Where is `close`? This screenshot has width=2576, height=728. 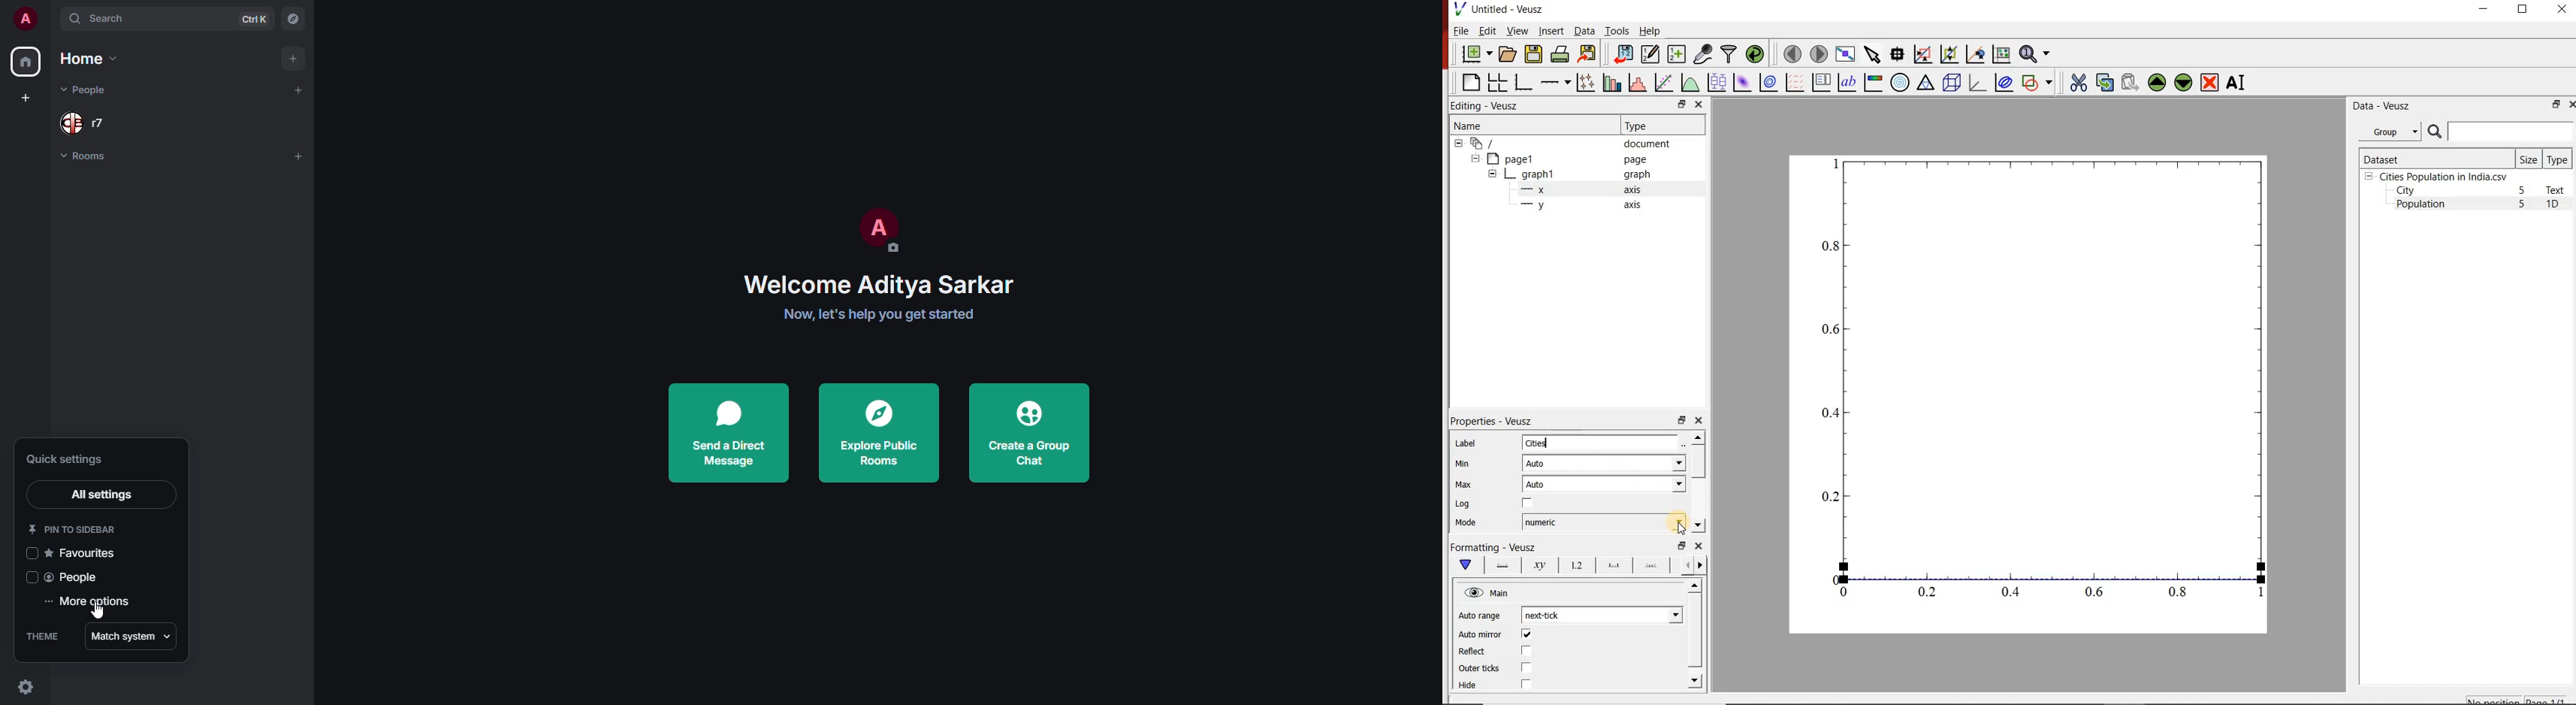
close is located at coordinates (1700, 104).